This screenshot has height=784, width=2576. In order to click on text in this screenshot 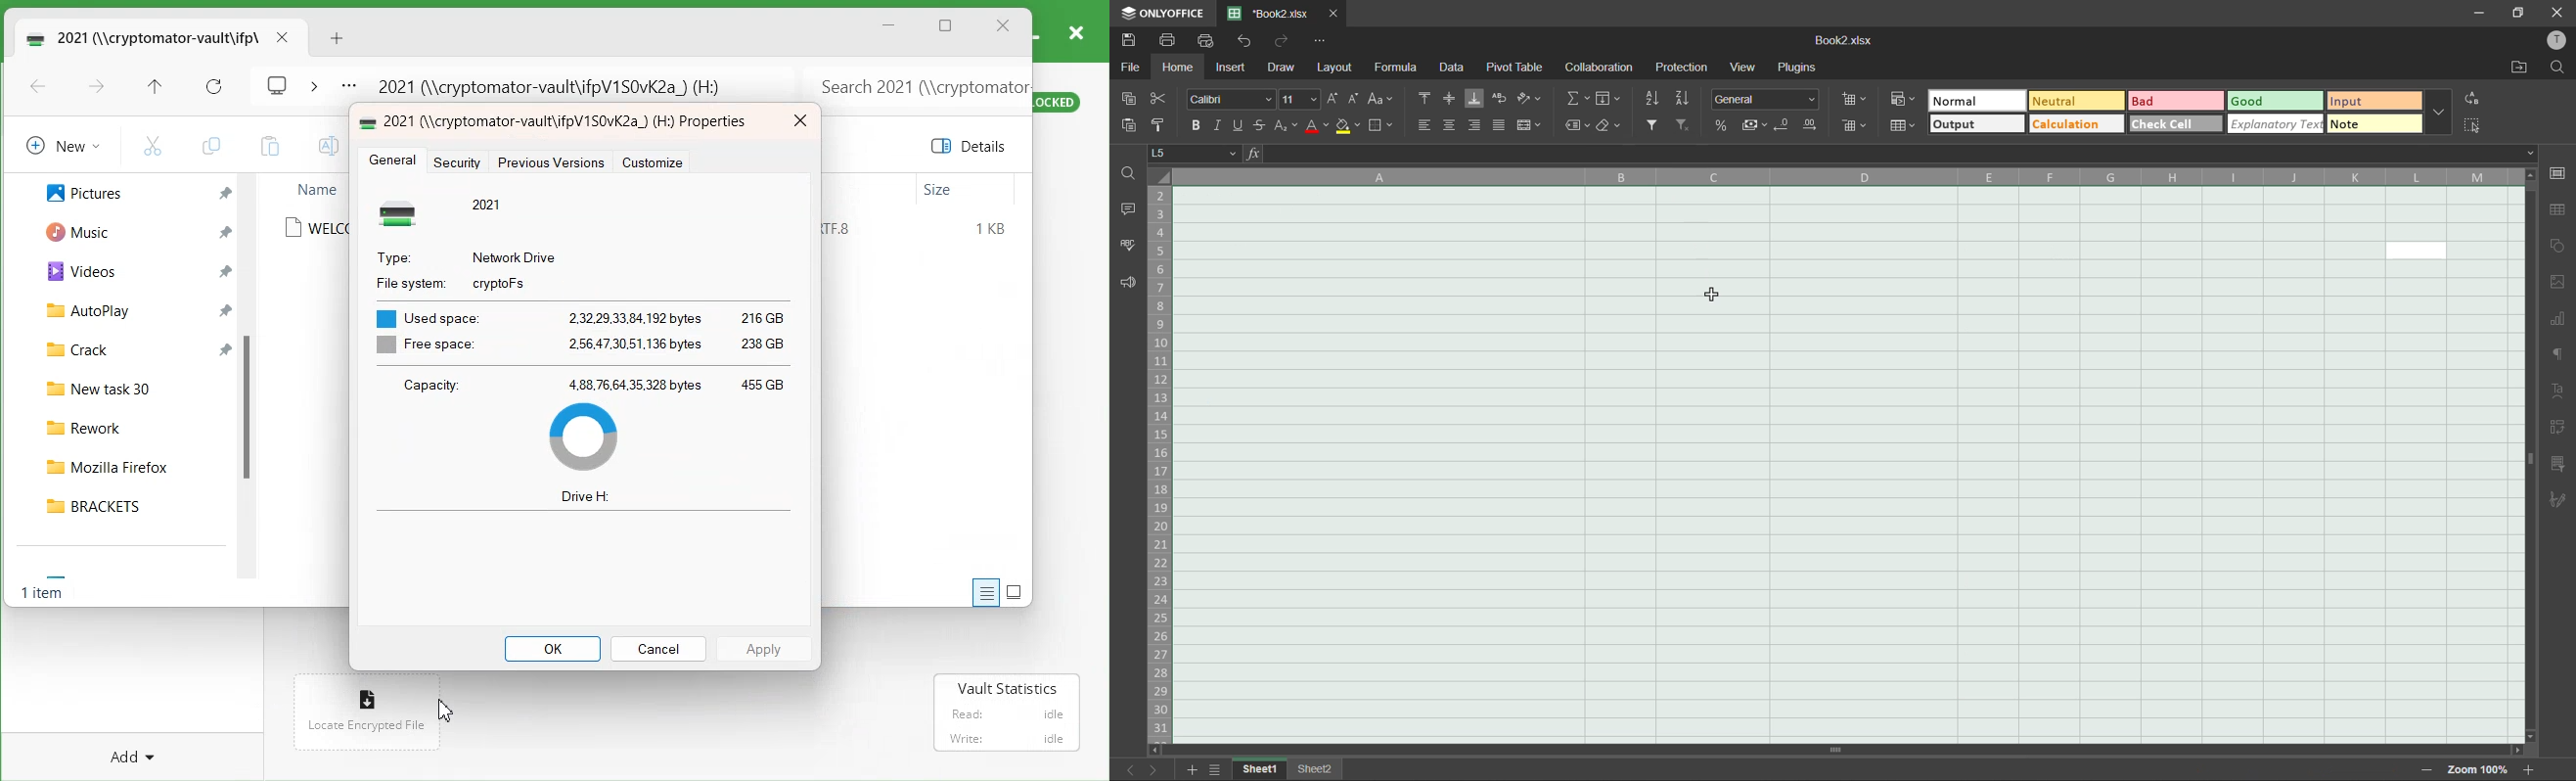, I will do `click(2559, 390)`.